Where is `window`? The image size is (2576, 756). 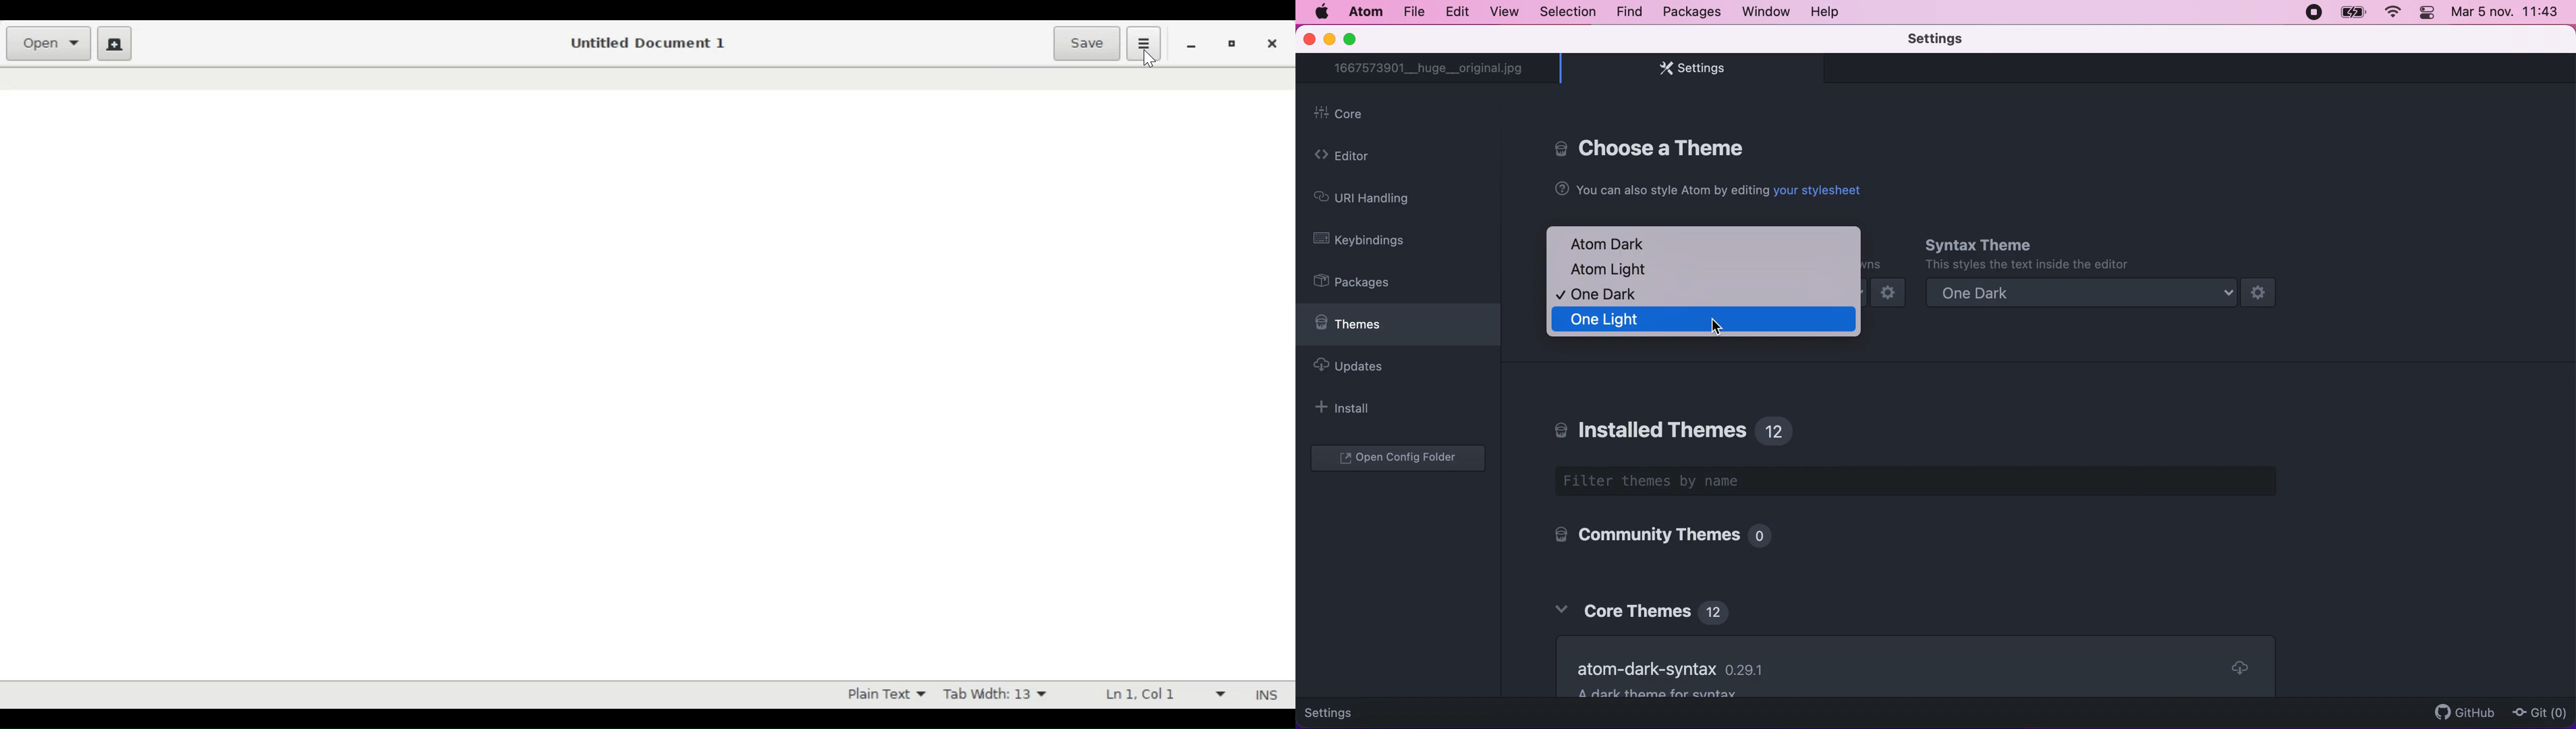
window is located at coordinates (1768, 14).